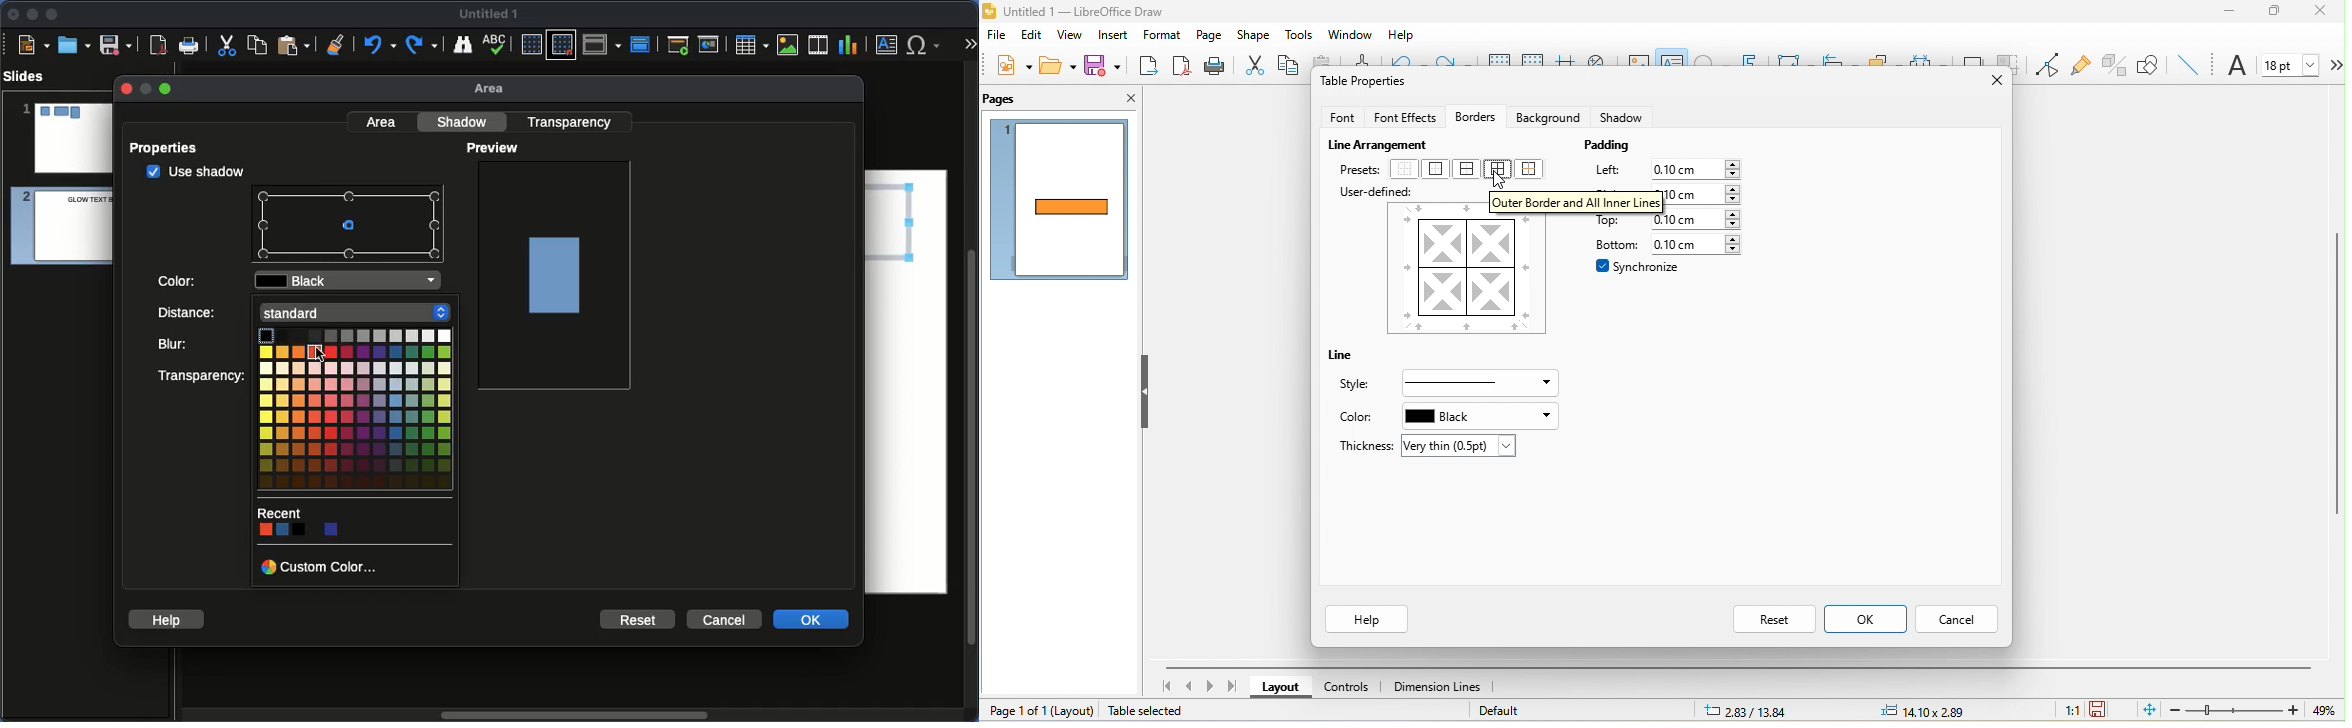 The height and width of the screenshot is (728, 2352). Describe the element at coordinates (1703, 195) in the screenshot. I see `0.10 cm` at that location.